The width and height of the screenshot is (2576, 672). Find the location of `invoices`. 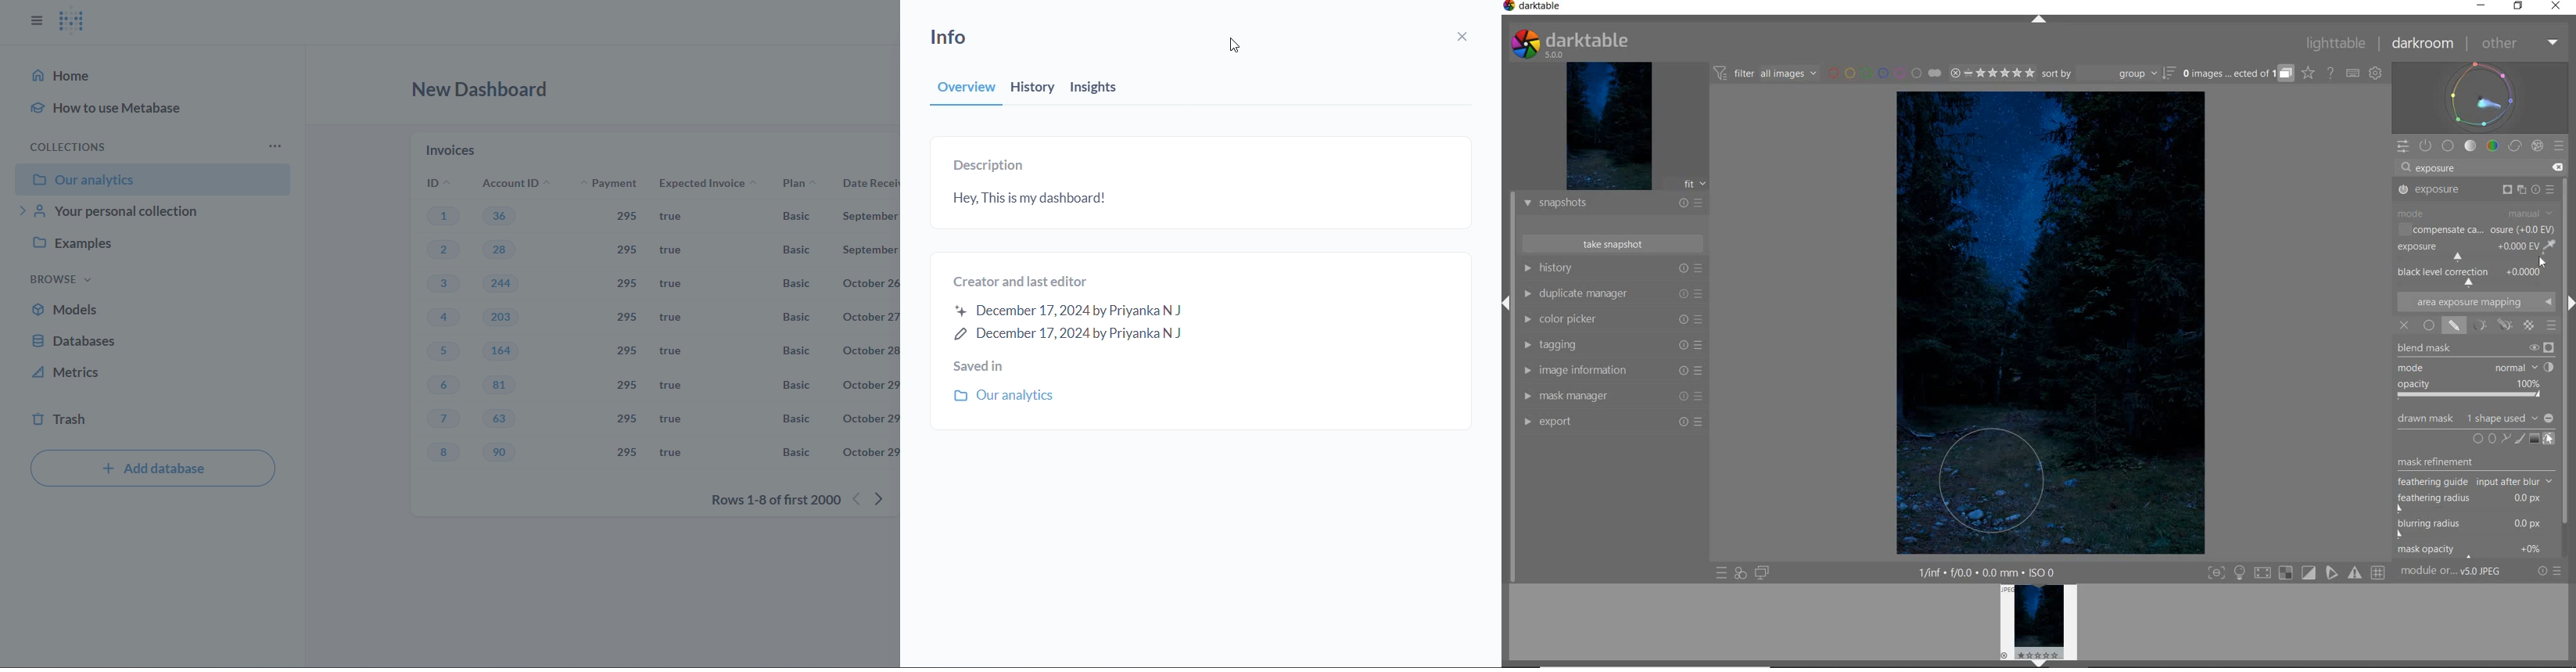

invoices is located at coordinates (453, 148).